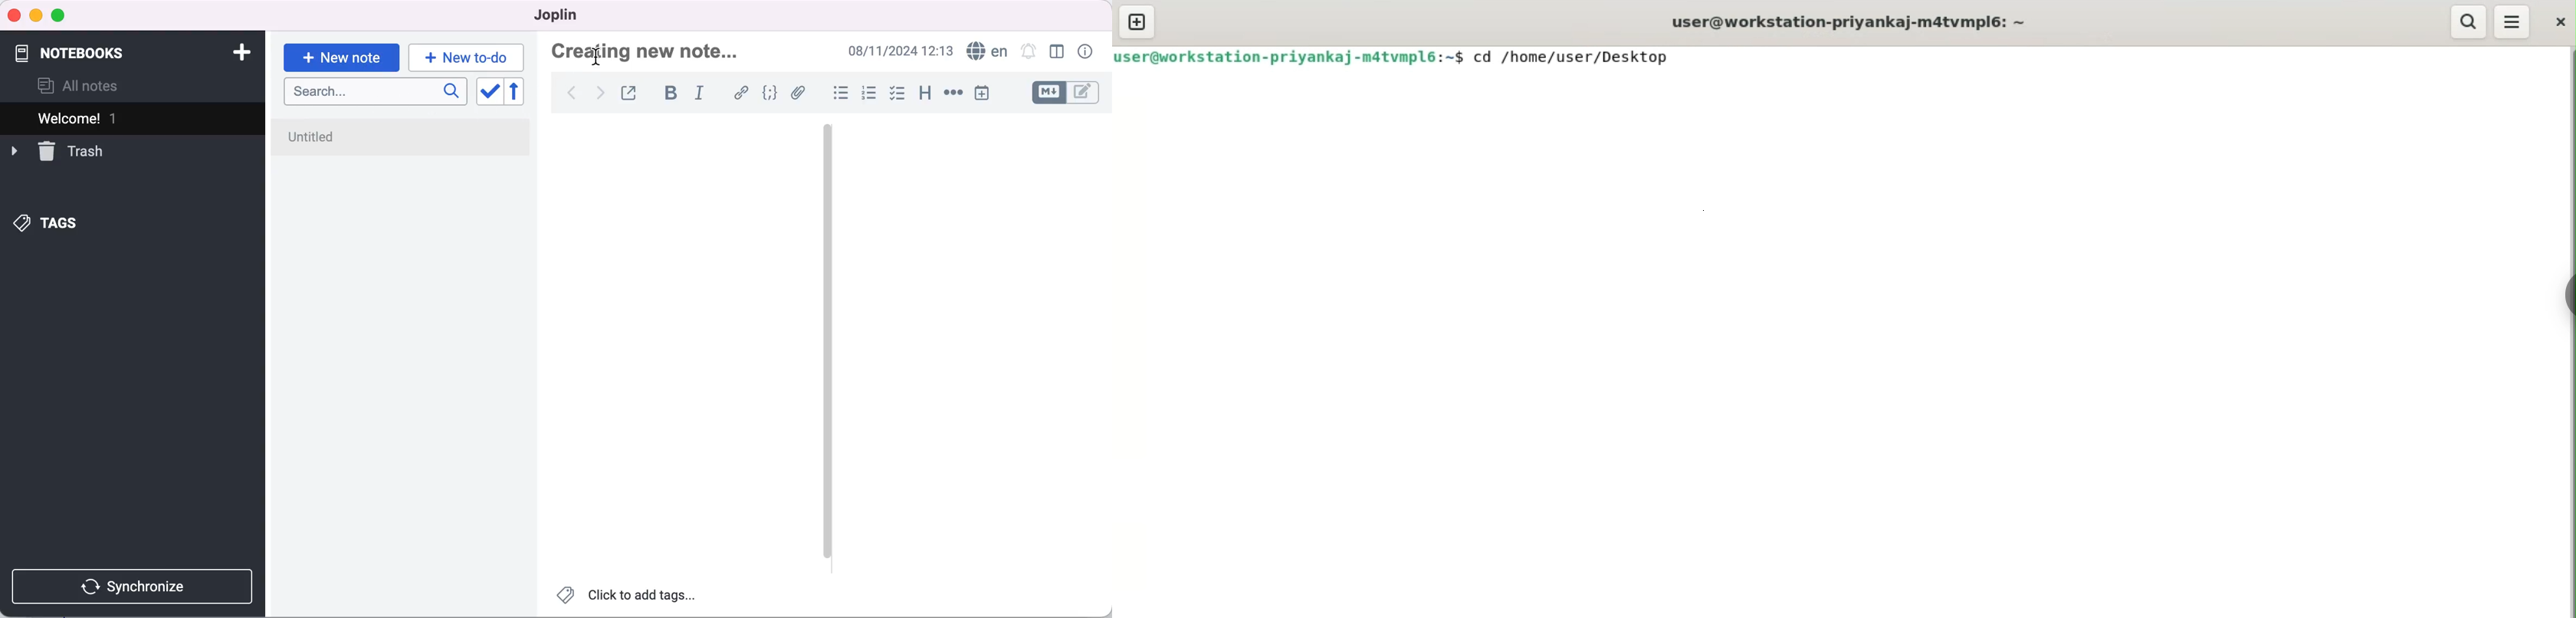 Image resolution: width=2576 pixels, height=644 pixels. Describe the element at coordinates (971, 341) in the screenshot. I see `blank canvas` at that location.